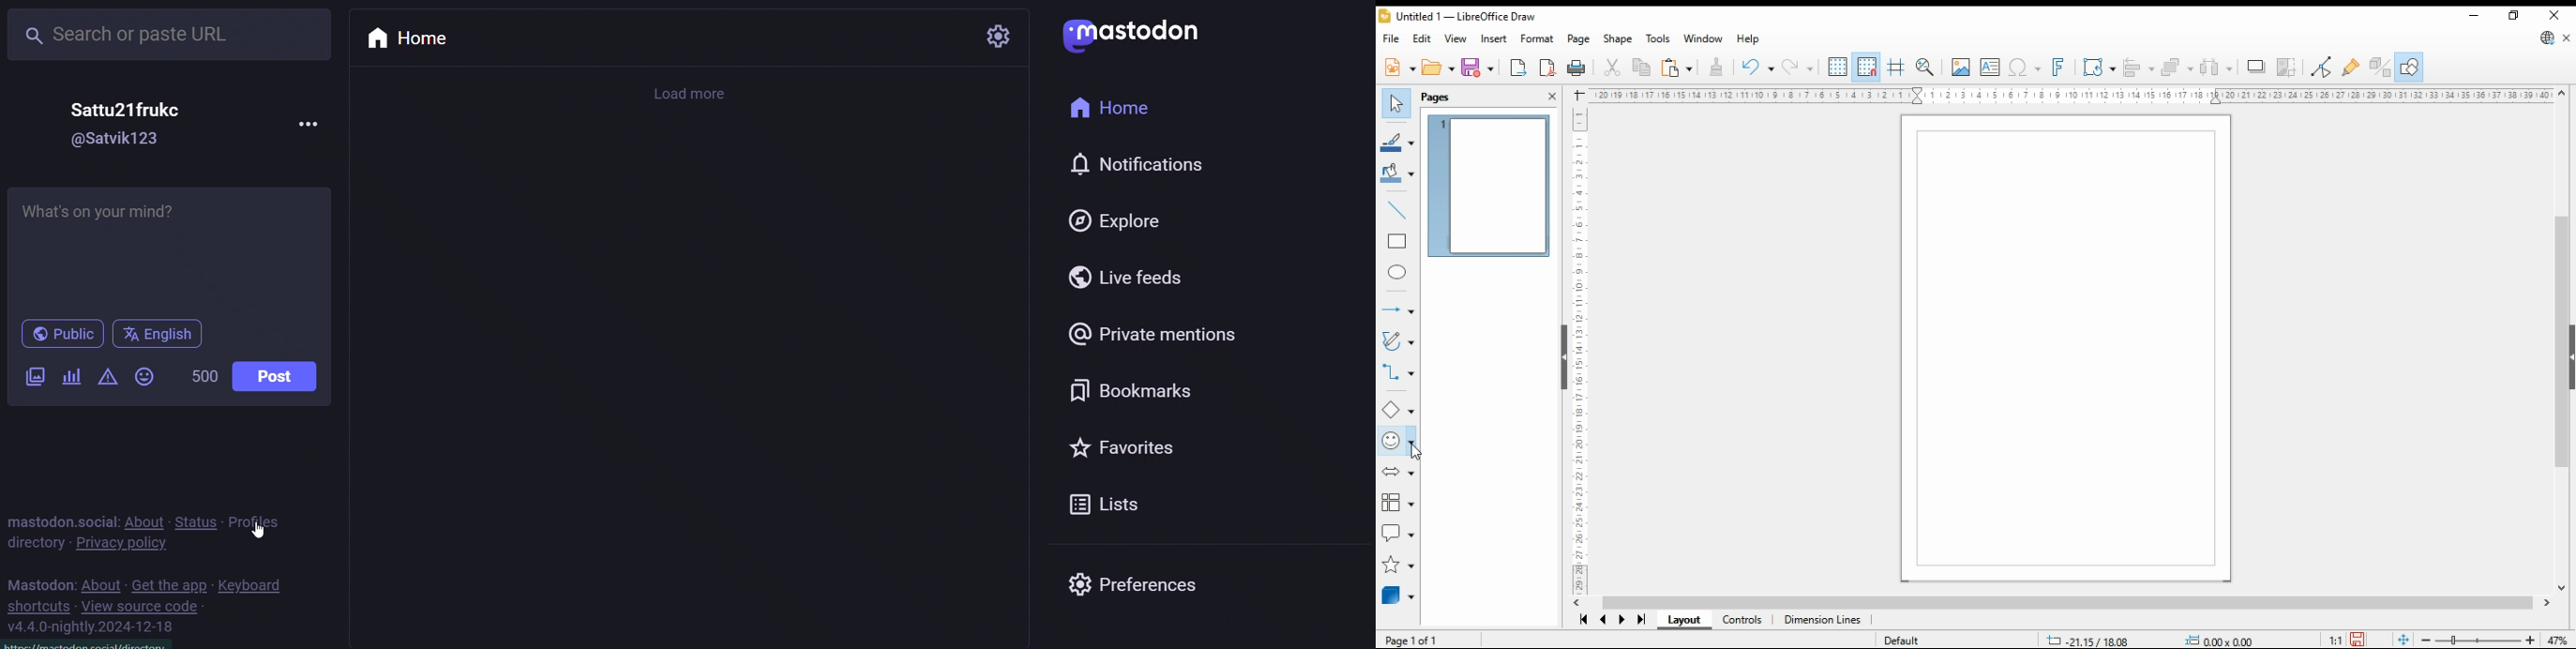  What do you see at coordinates (1397, 307) in the screenshot?
I see `lines and arrows` at bounding box center [1397, 307].